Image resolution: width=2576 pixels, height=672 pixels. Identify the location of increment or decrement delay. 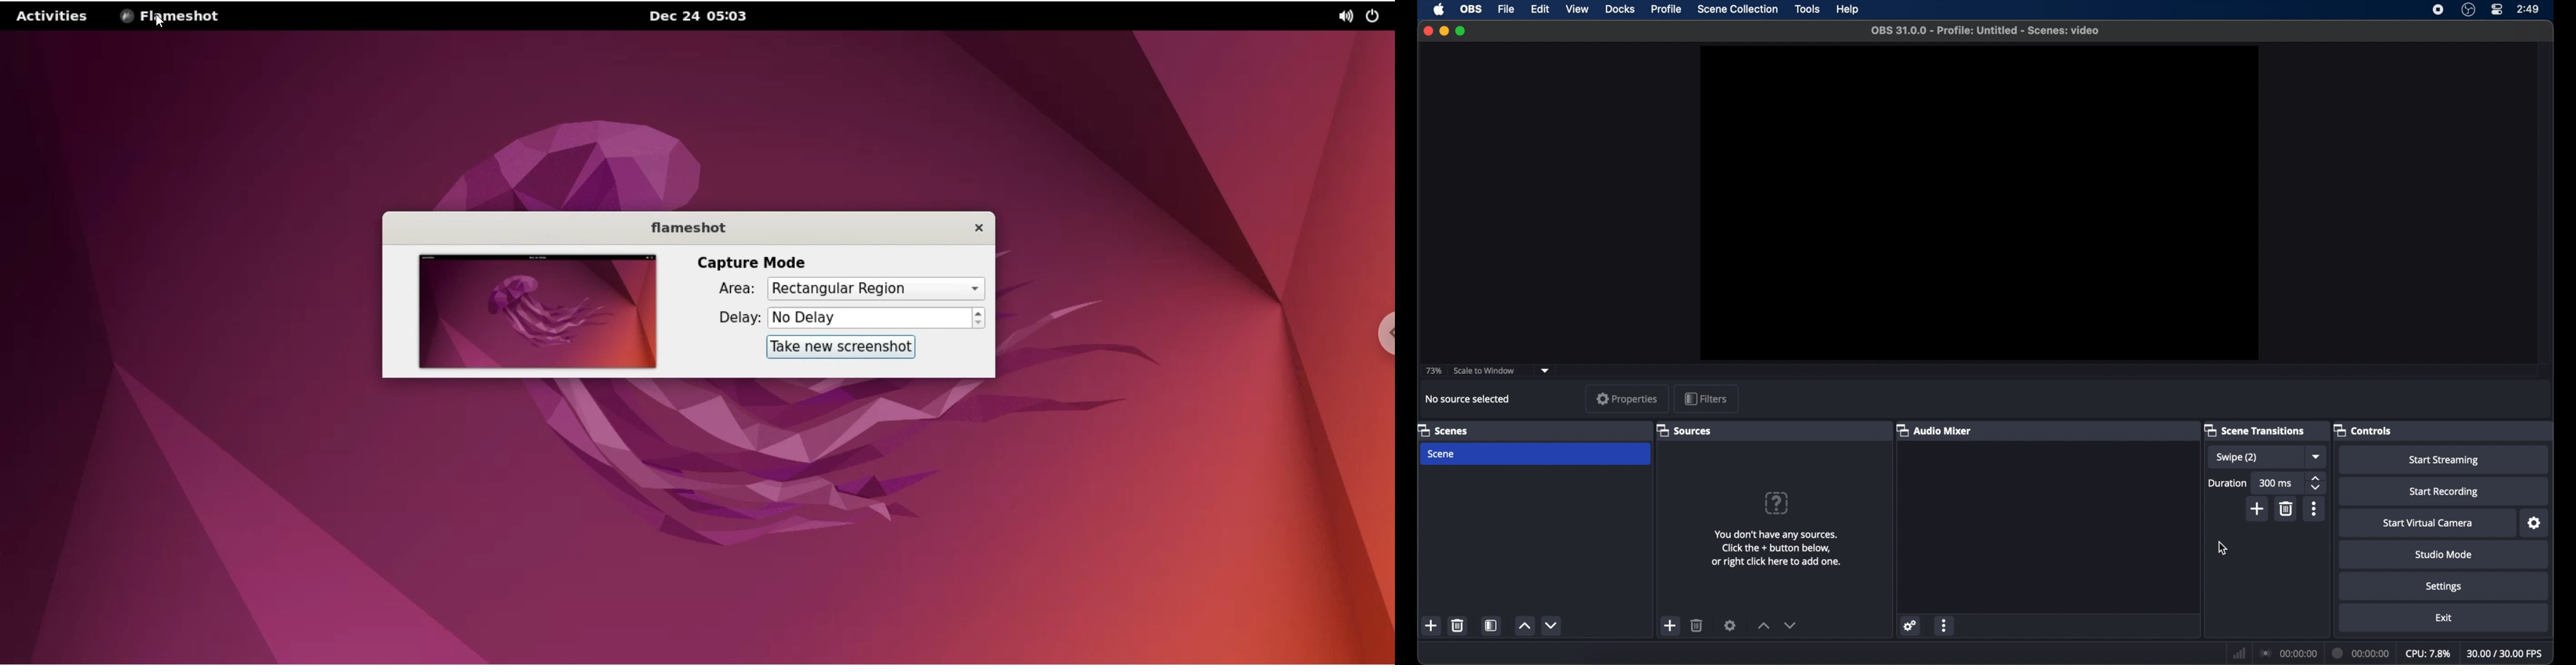
(977, 317).